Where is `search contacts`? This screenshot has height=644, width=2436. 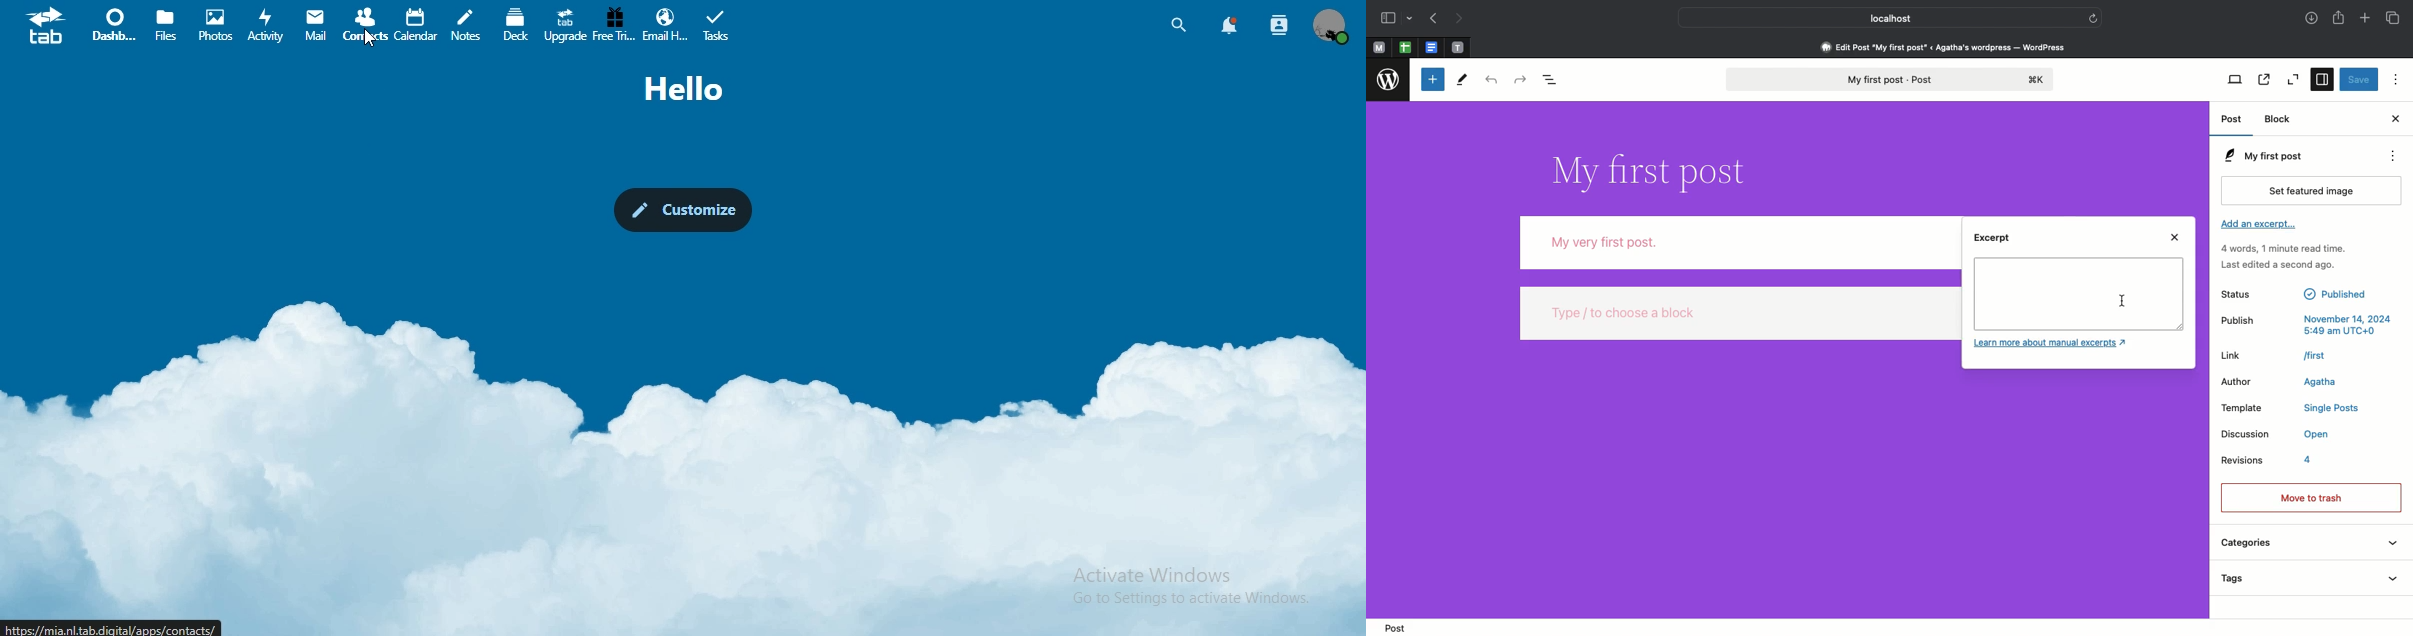 search contacts is located at coordinates (1280, 27).